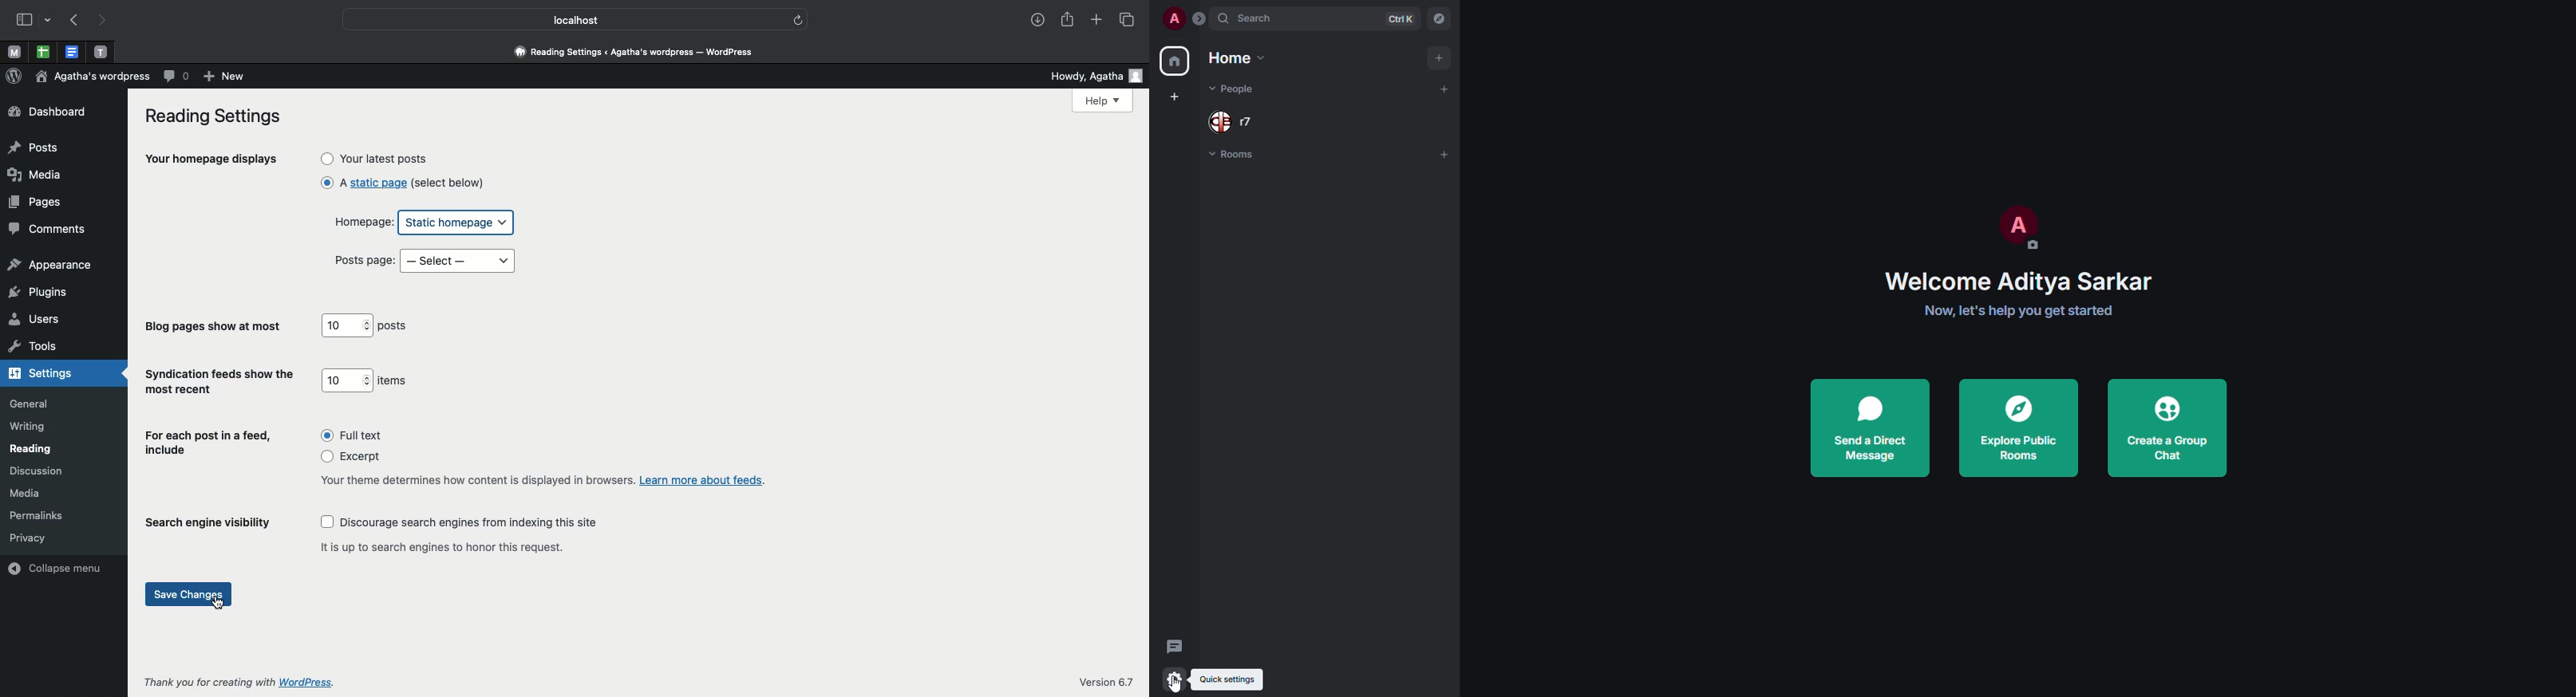  I want to click on click, so click(330, 200).